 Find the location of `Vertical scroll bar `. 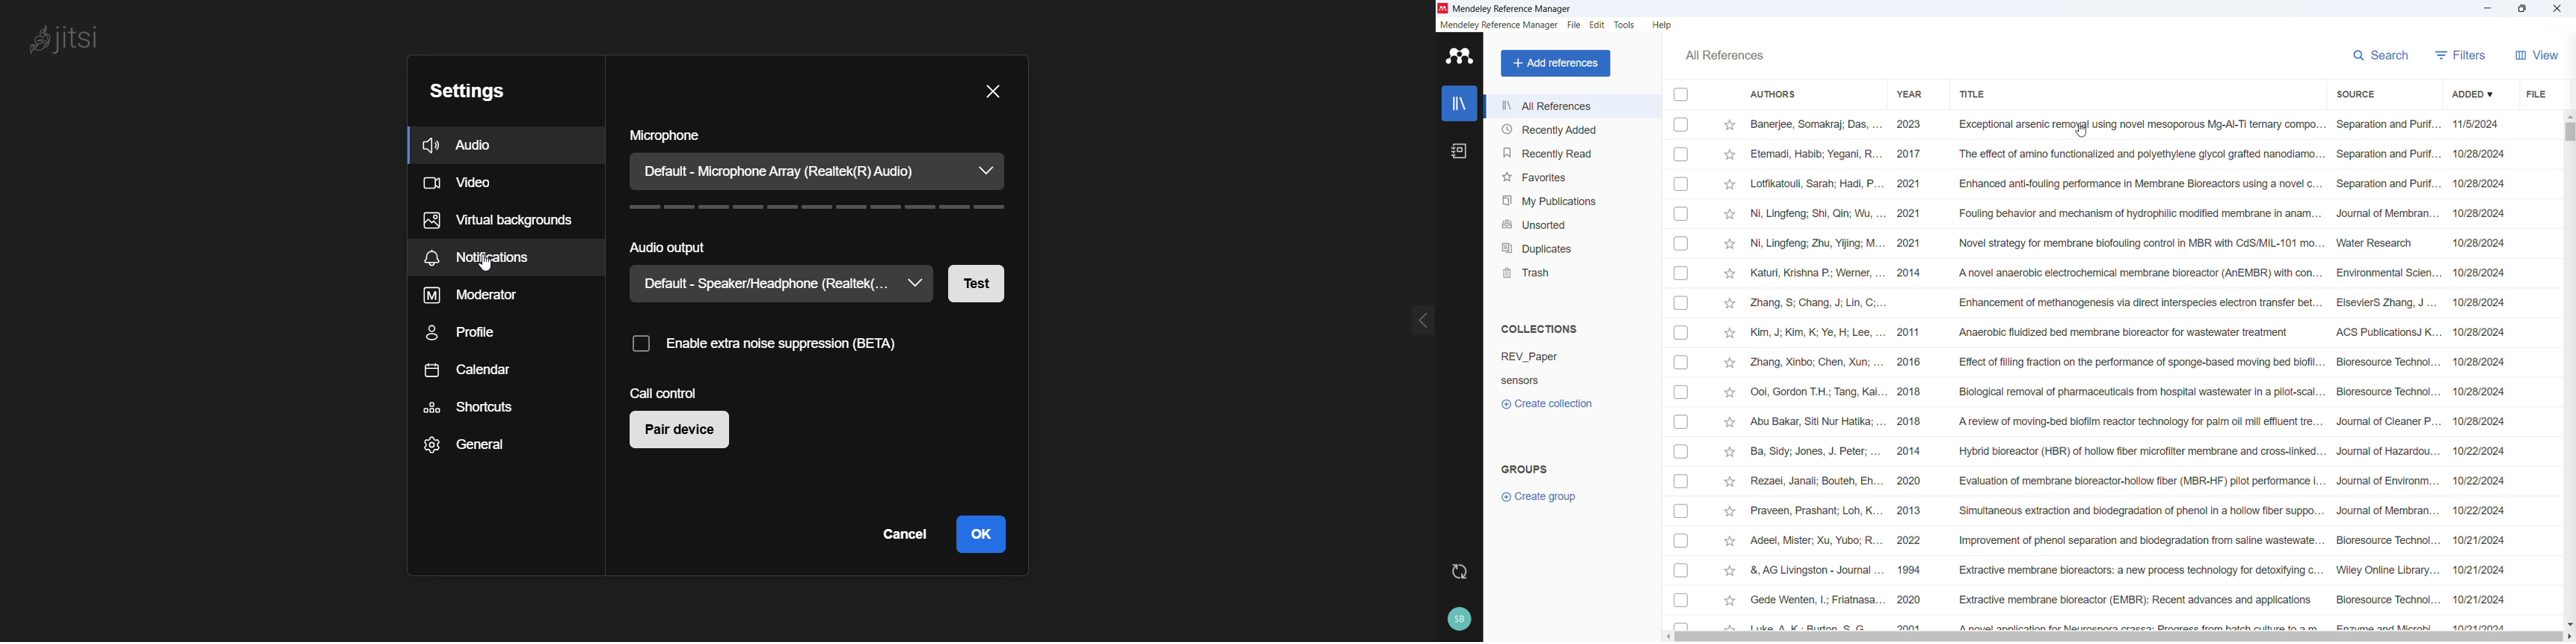

Vertical scroll bar  is located at coordinates (2571, 131).